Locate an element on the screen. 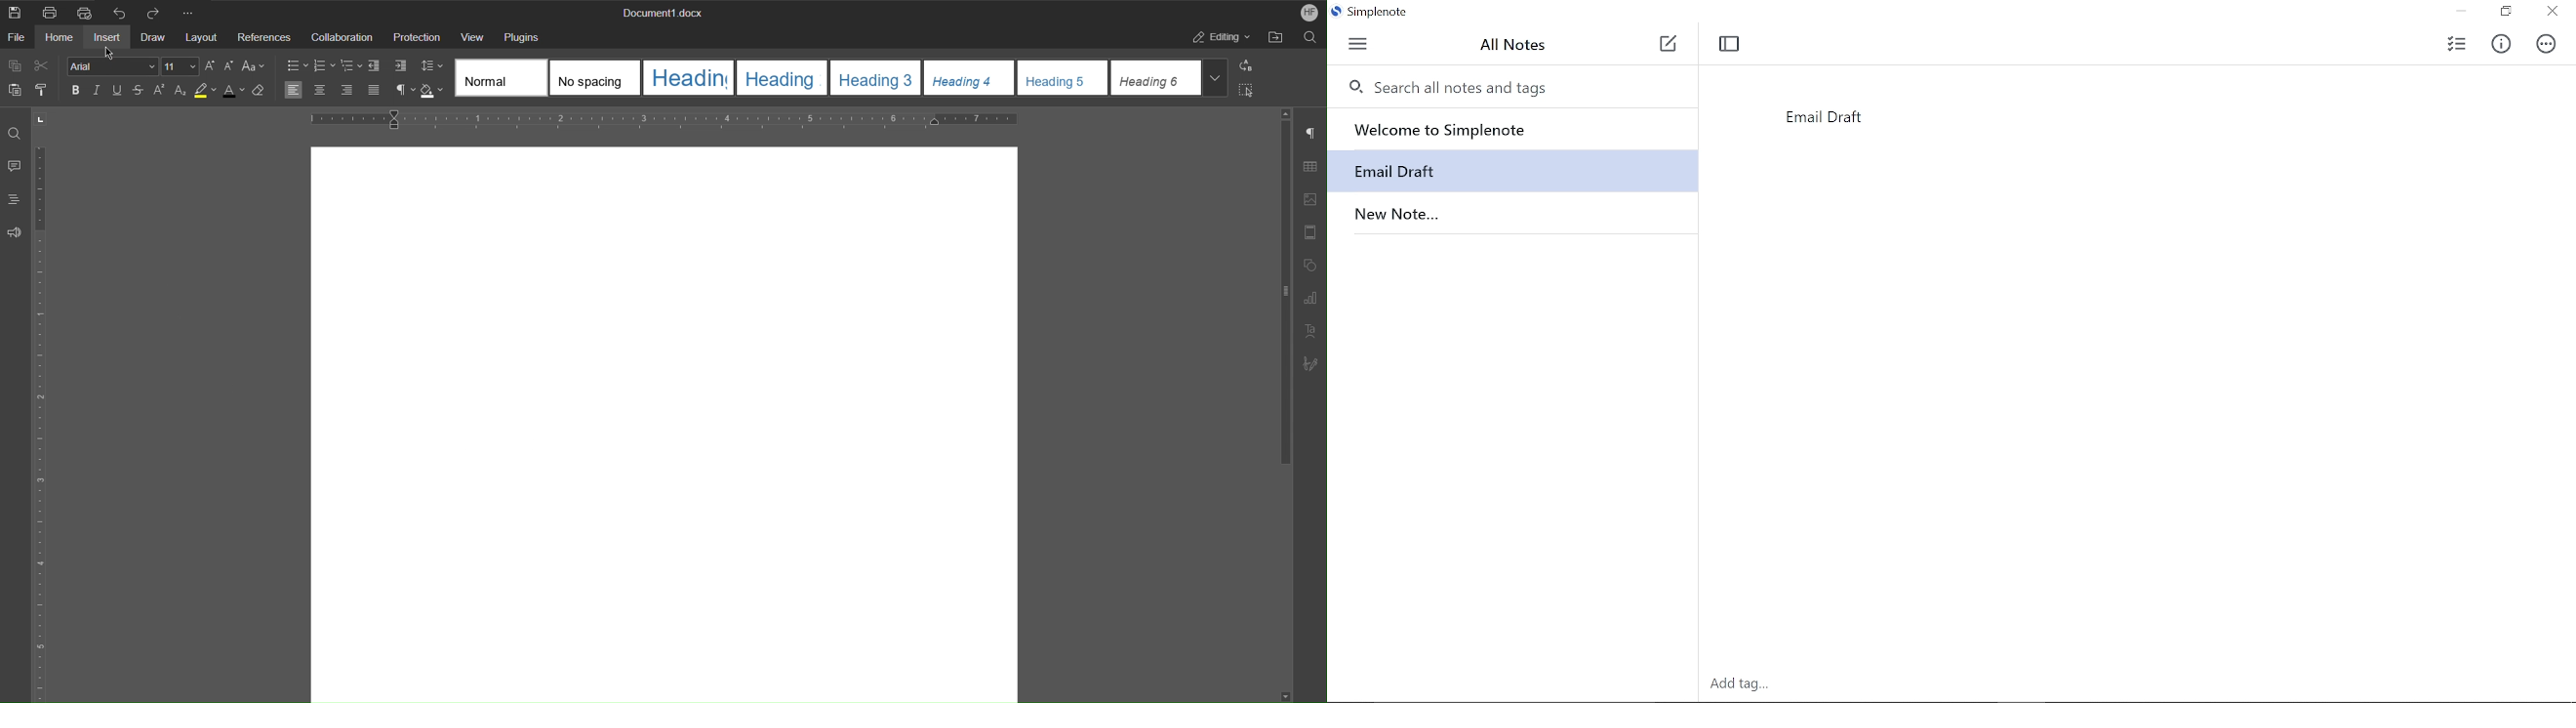 The height and width of the screenshot is (728, 2576). Layout is located at coordinates (199, 39).